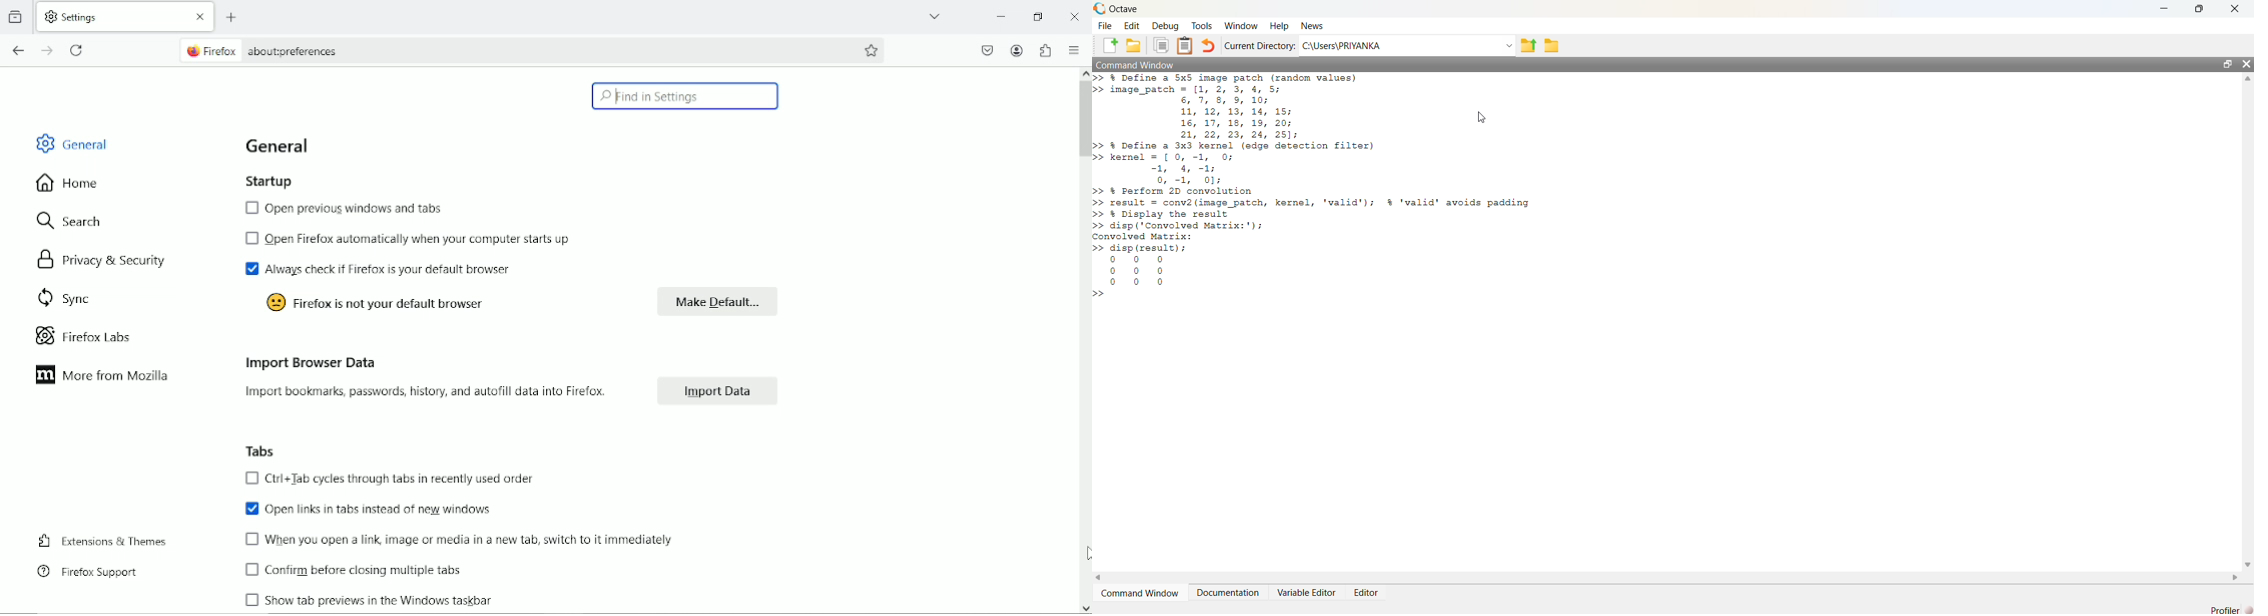 The image size is (2268, 616). Describe the element at coordinates (17, 49) in the screenshot. I see `go back` at that location.